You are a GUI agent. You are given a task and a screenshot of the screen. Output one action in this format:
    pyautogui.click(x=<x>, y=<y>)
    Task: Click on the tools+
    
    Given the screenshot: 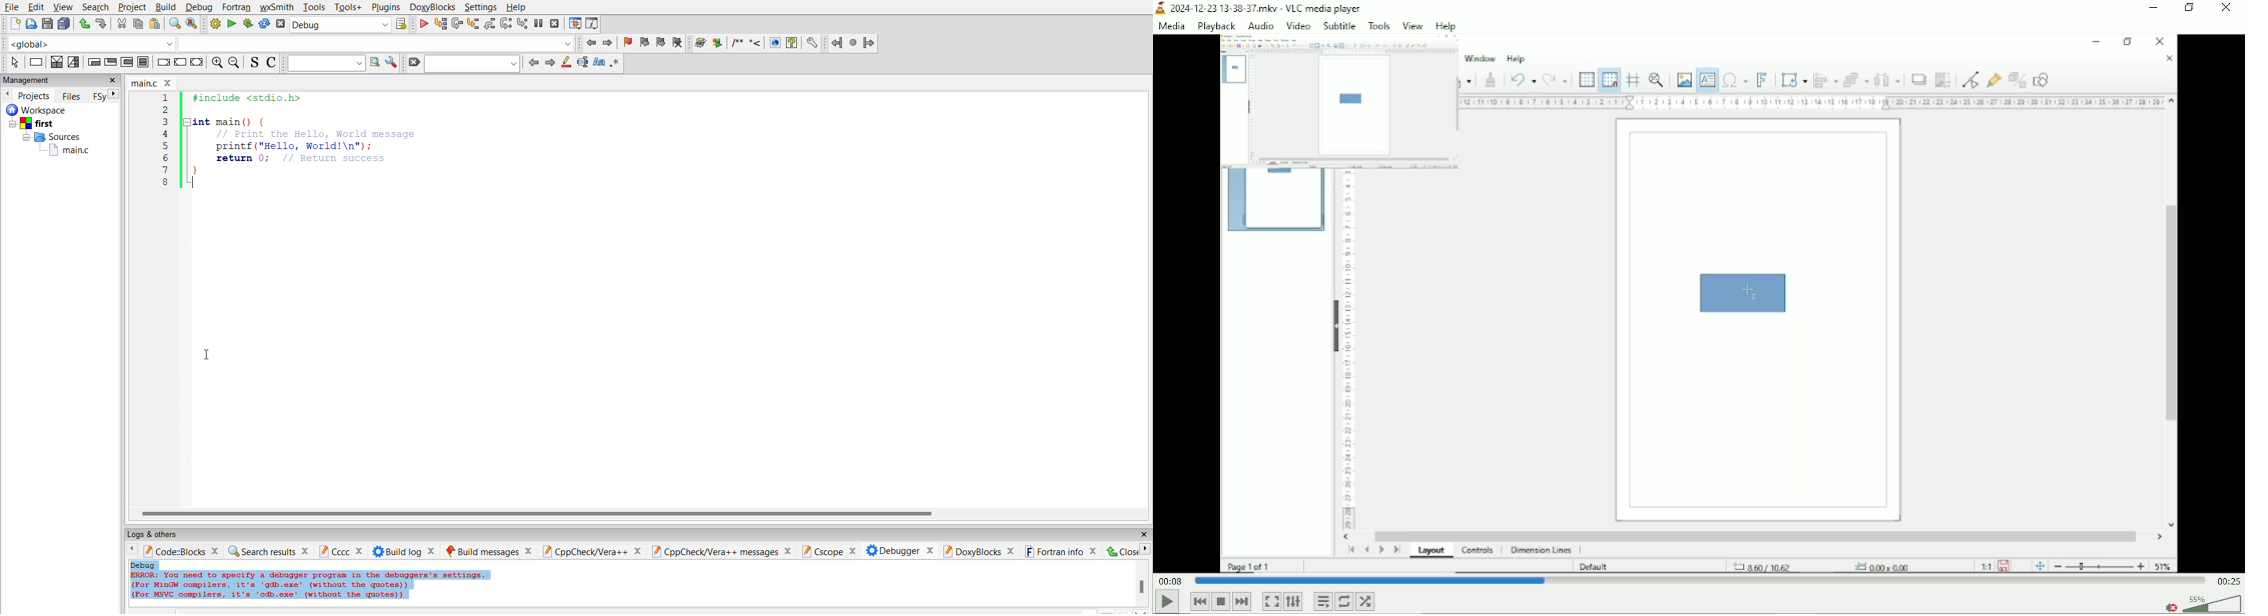 What is the action you would take?
    pyautogui.click(x=347, y=7)
    